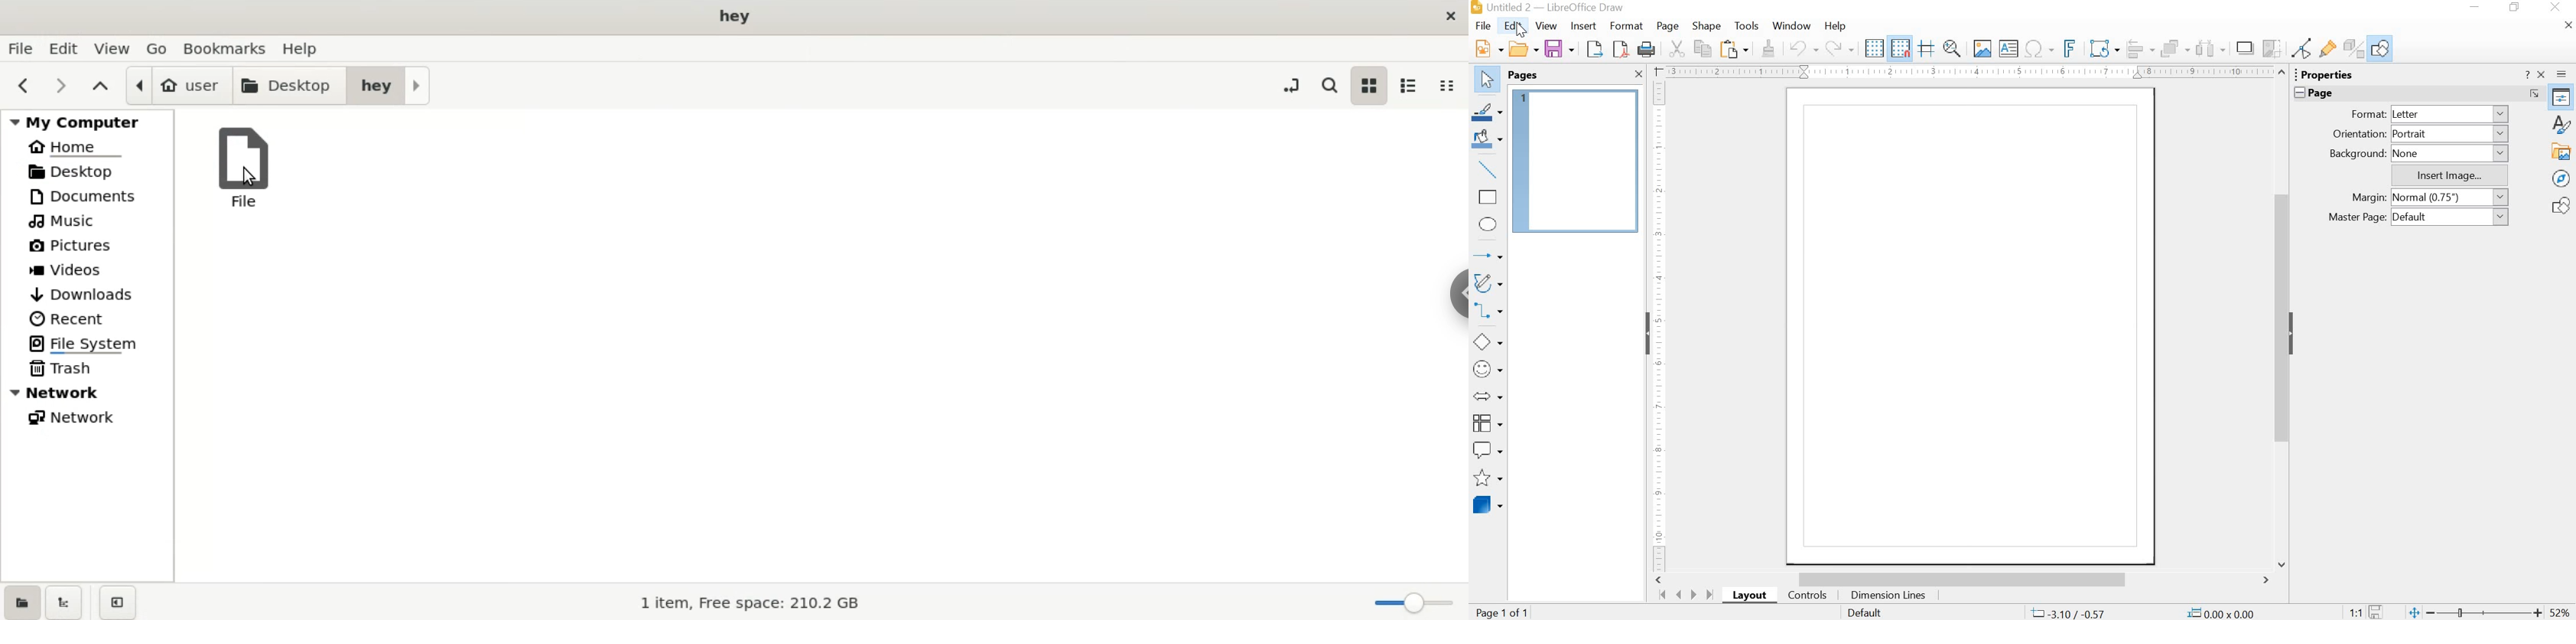 This screenshot has height=644, width=2576. I want to click on Transformations, so click(2102, 48).